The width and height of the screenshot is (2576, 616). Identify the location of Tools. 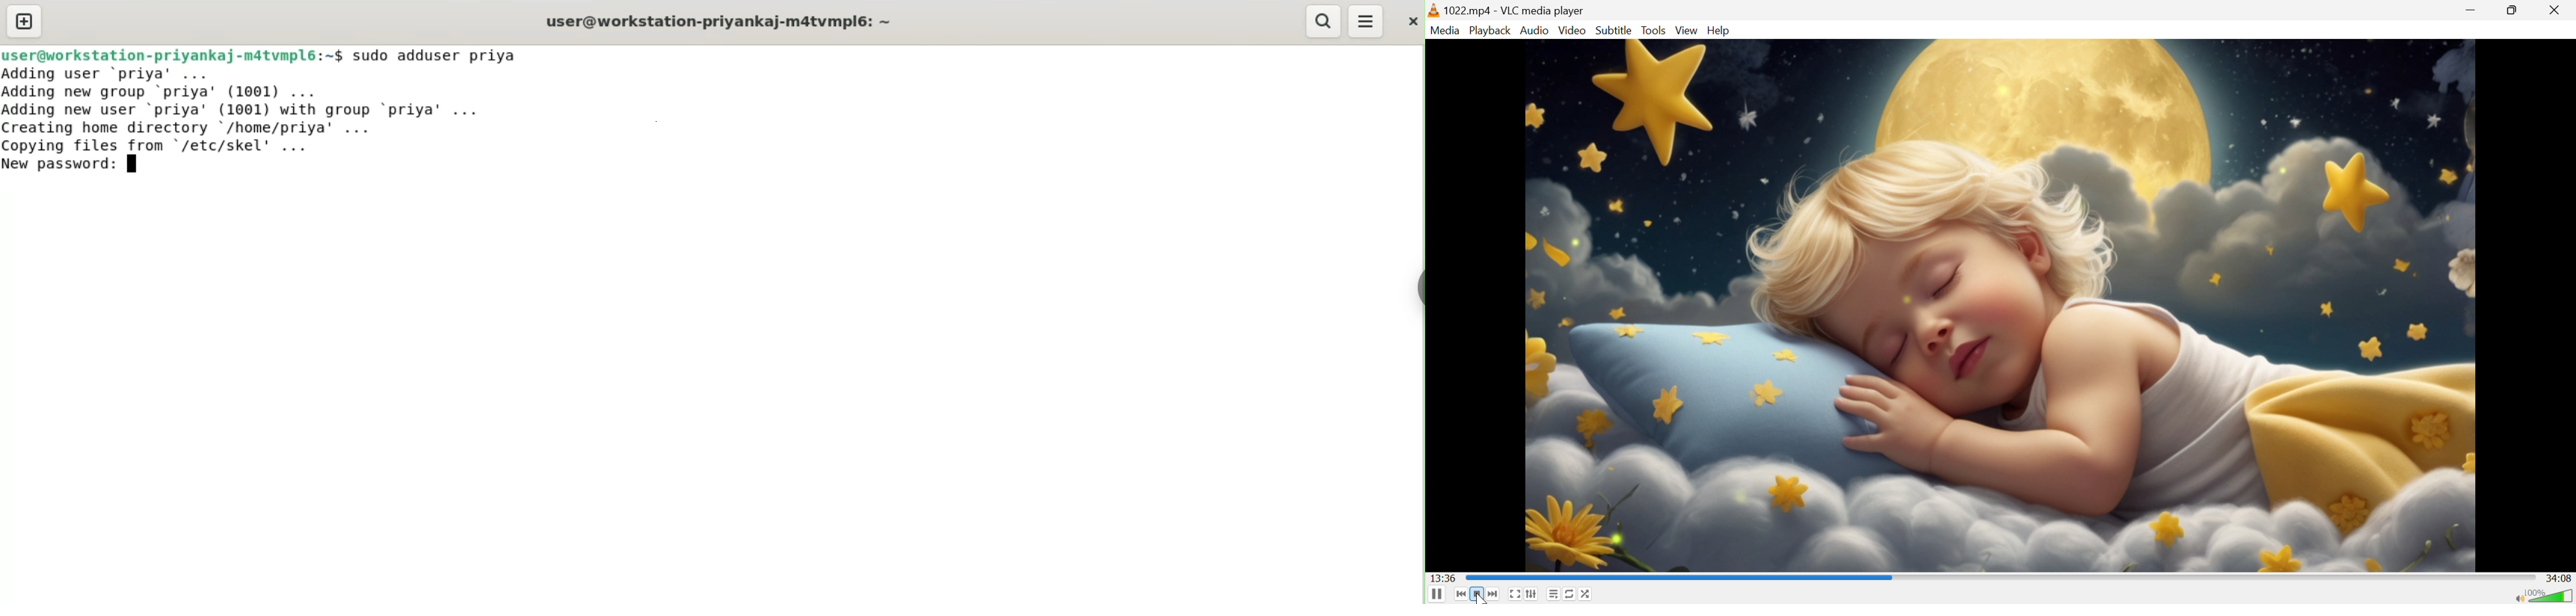
(1655, 31).